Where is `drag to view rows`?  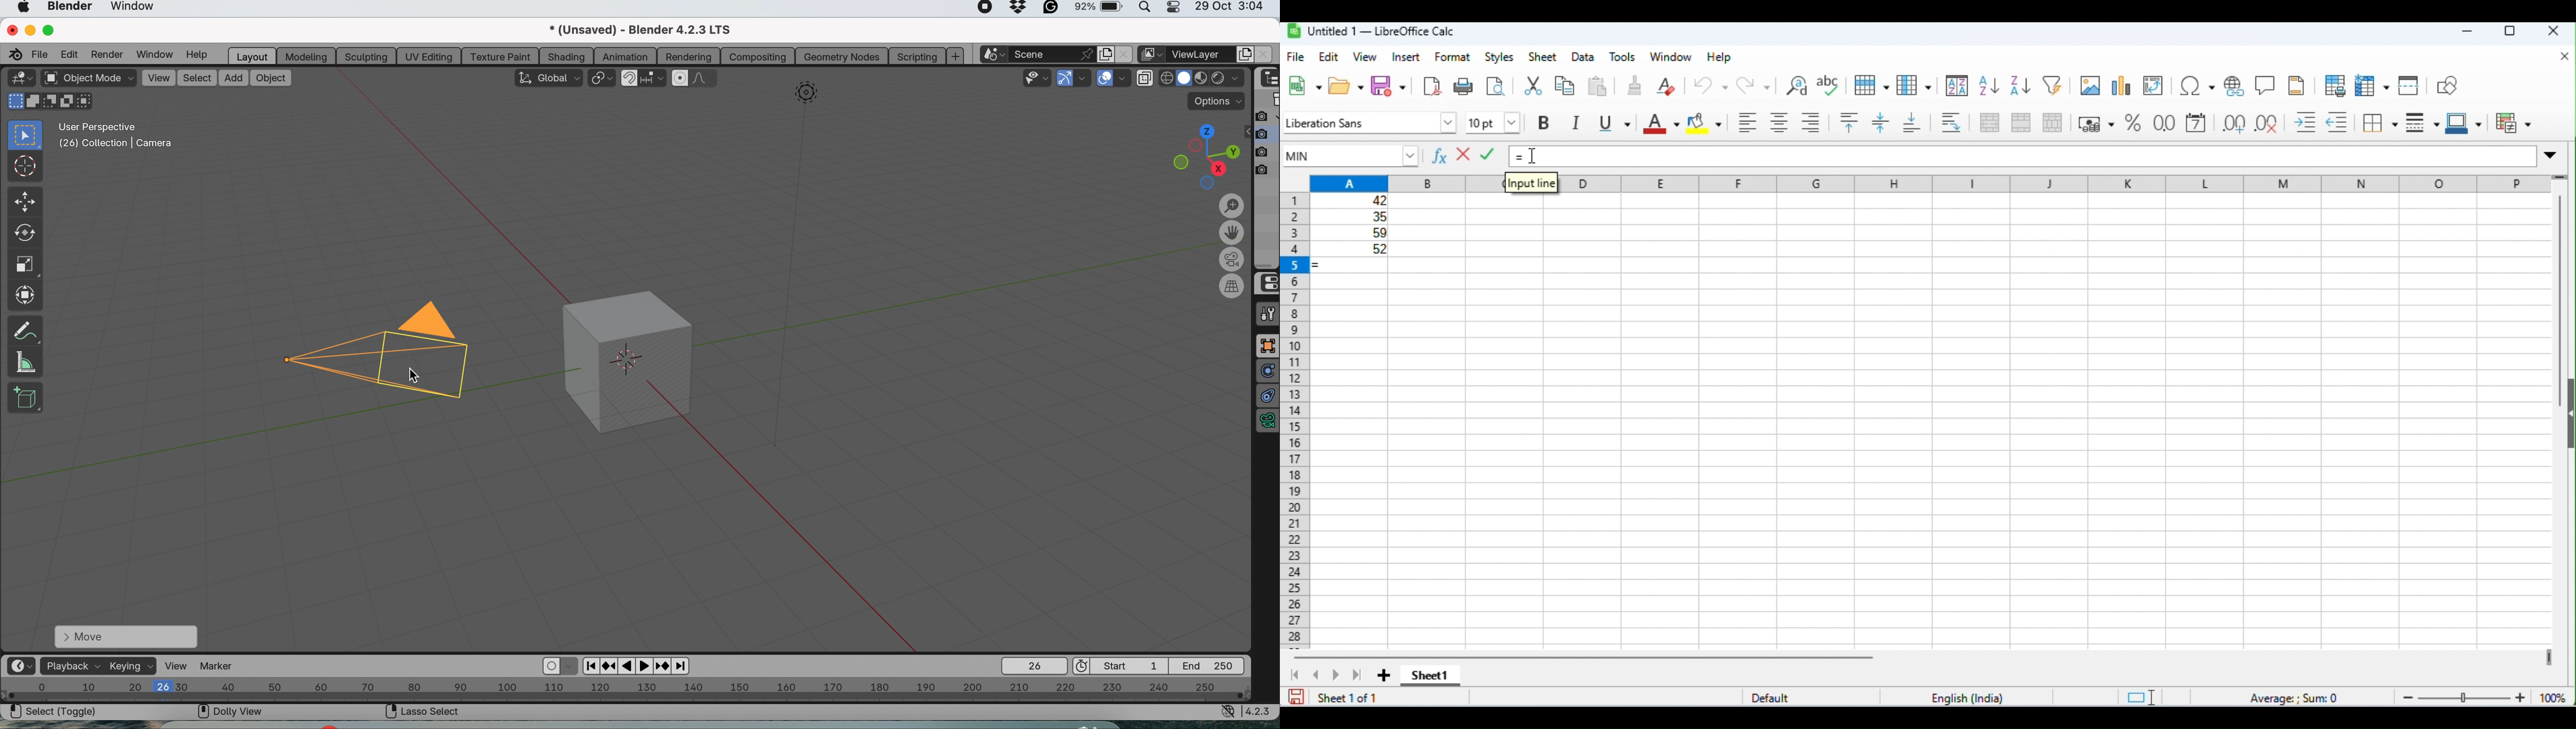
drag to view rows is located at coordinates (2560, 176).